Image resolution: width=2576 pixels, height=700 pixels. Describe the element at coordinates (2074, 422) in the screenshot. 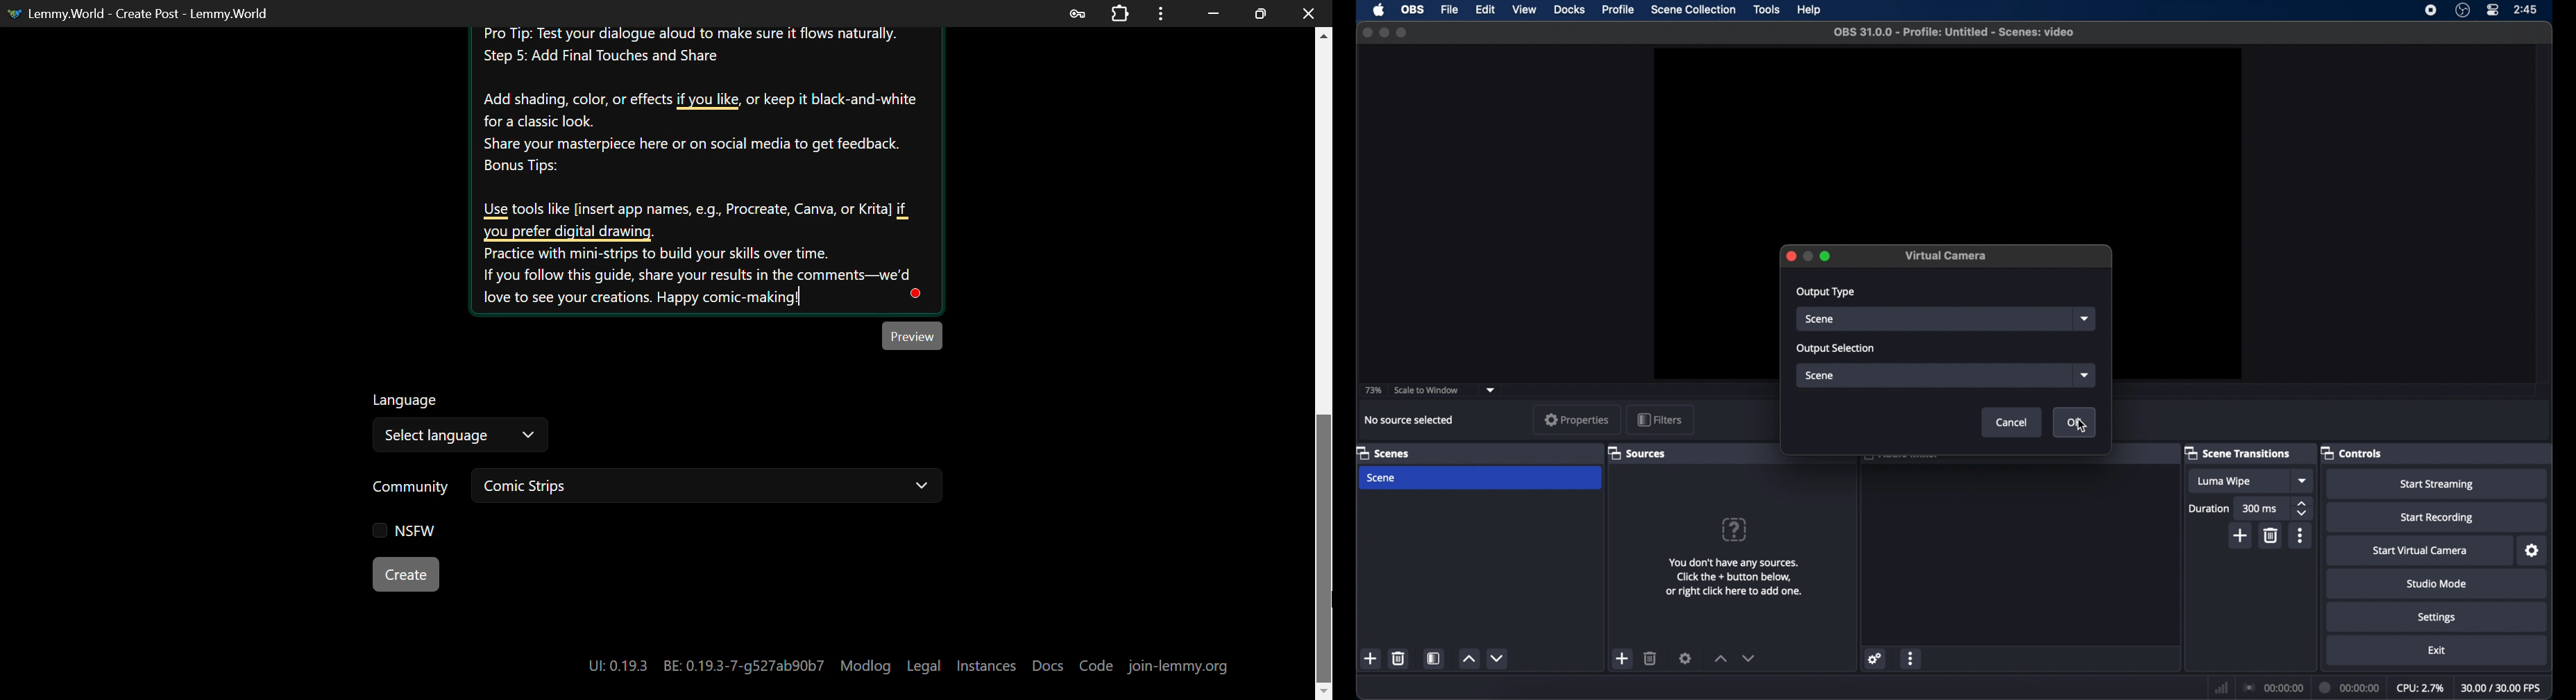

I see `ok` at that location.